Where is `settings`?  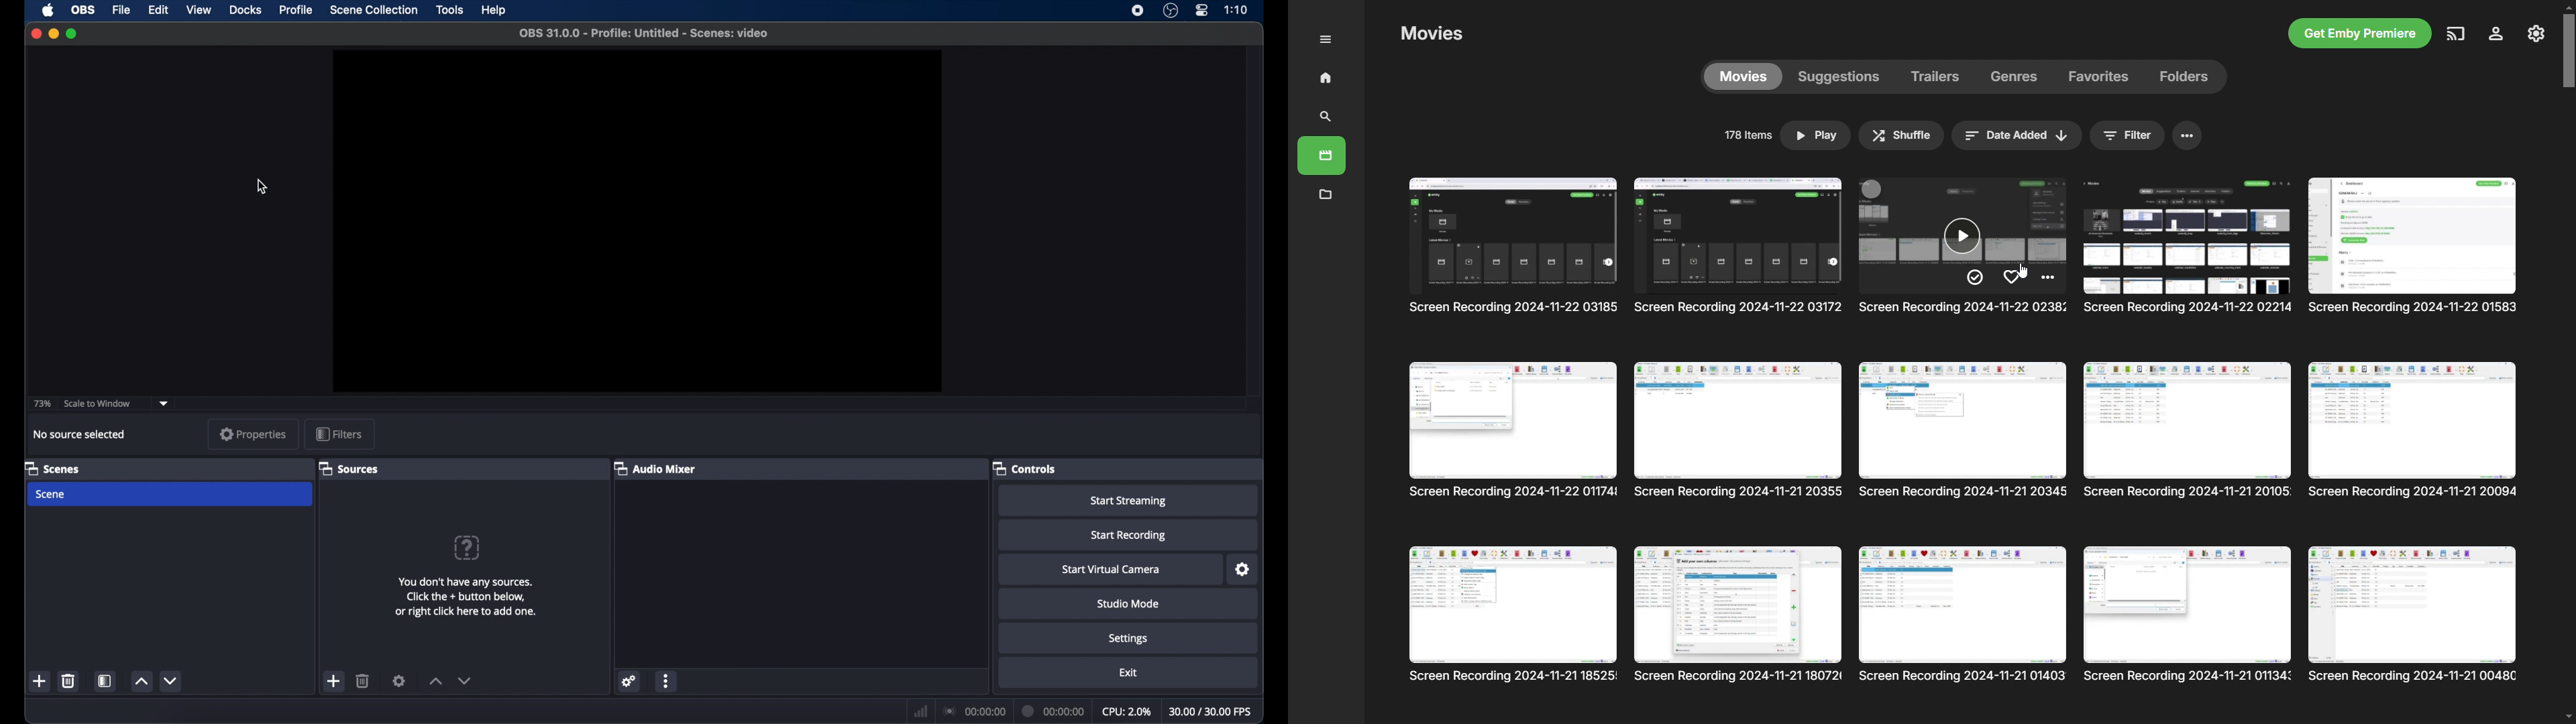
settings is located at coordinates (629, 680).